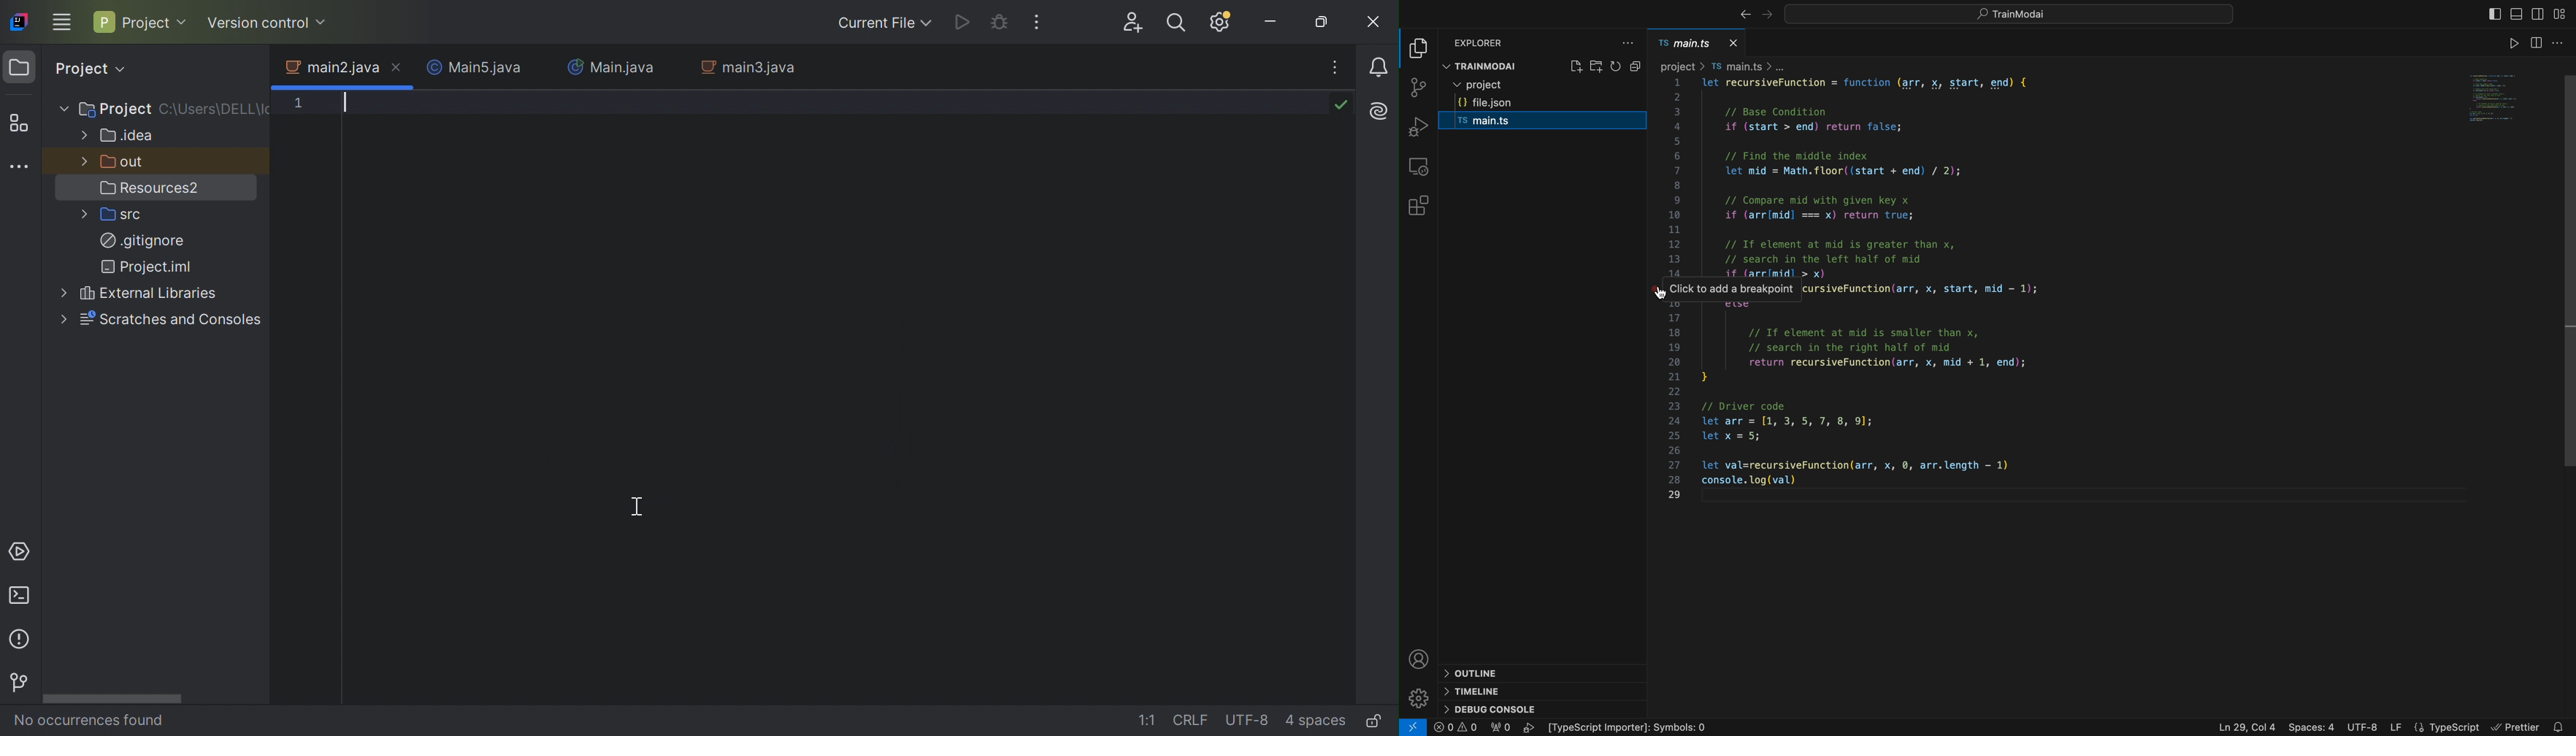 This screenshot has height=756, width=2576. What do you see at coordinates (1484, 45) in the screenshot?
I see `explorer` at bounding box center [1484, 45].